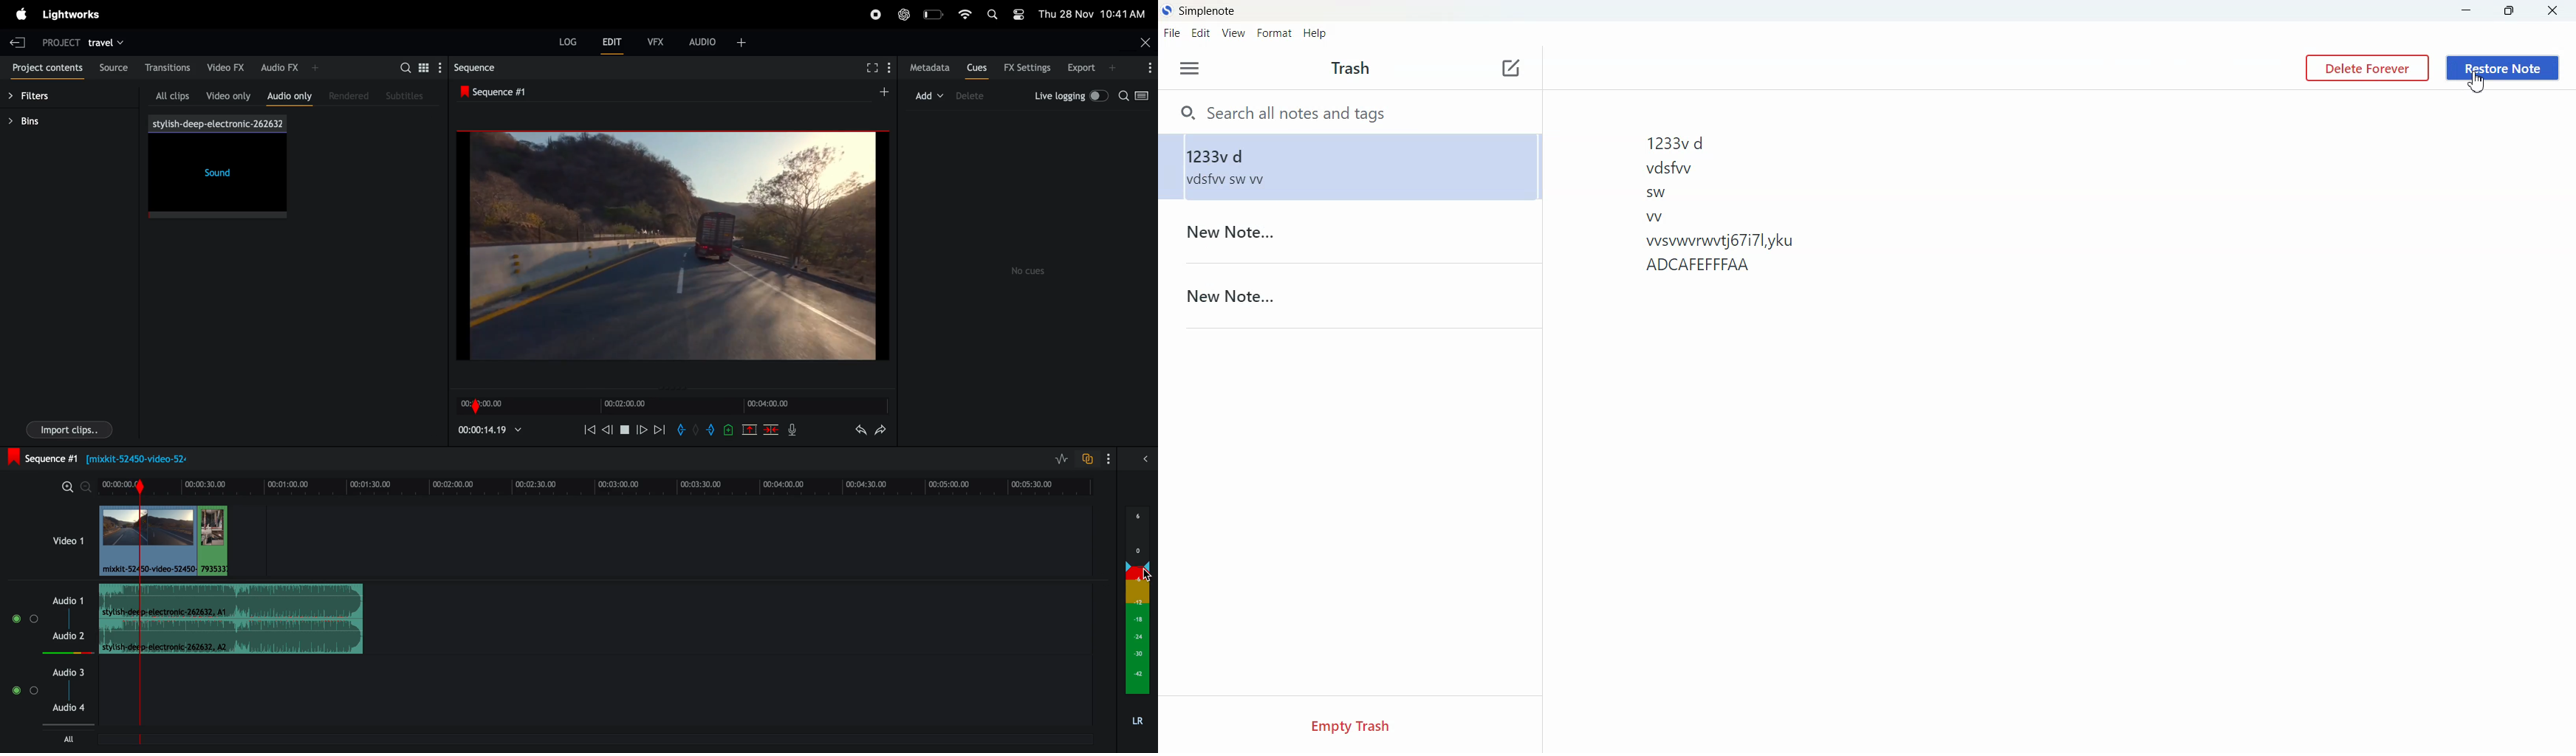  What do you see at coordinates (70, 671) in the screenshot?
I see `audio 3` at bounding box center [70, 671].